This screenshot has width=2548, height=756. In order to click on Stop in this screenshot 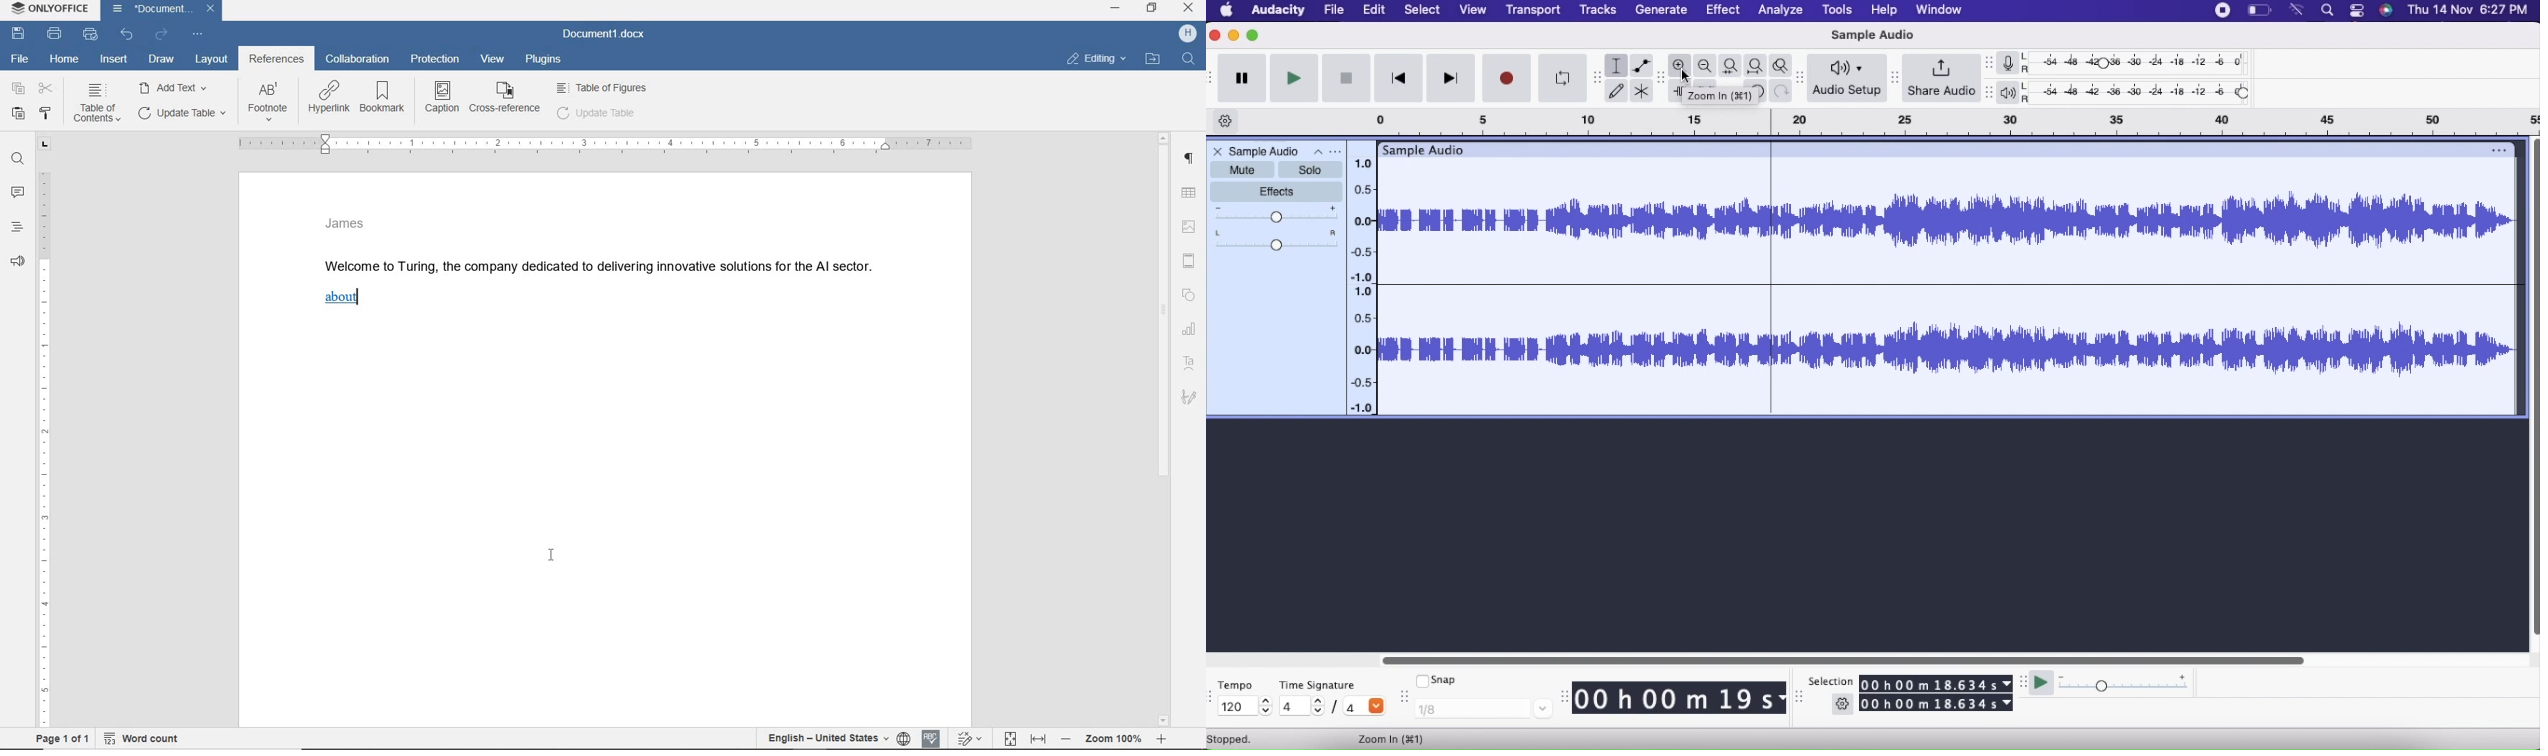, I will do `click(1346, 78)`.